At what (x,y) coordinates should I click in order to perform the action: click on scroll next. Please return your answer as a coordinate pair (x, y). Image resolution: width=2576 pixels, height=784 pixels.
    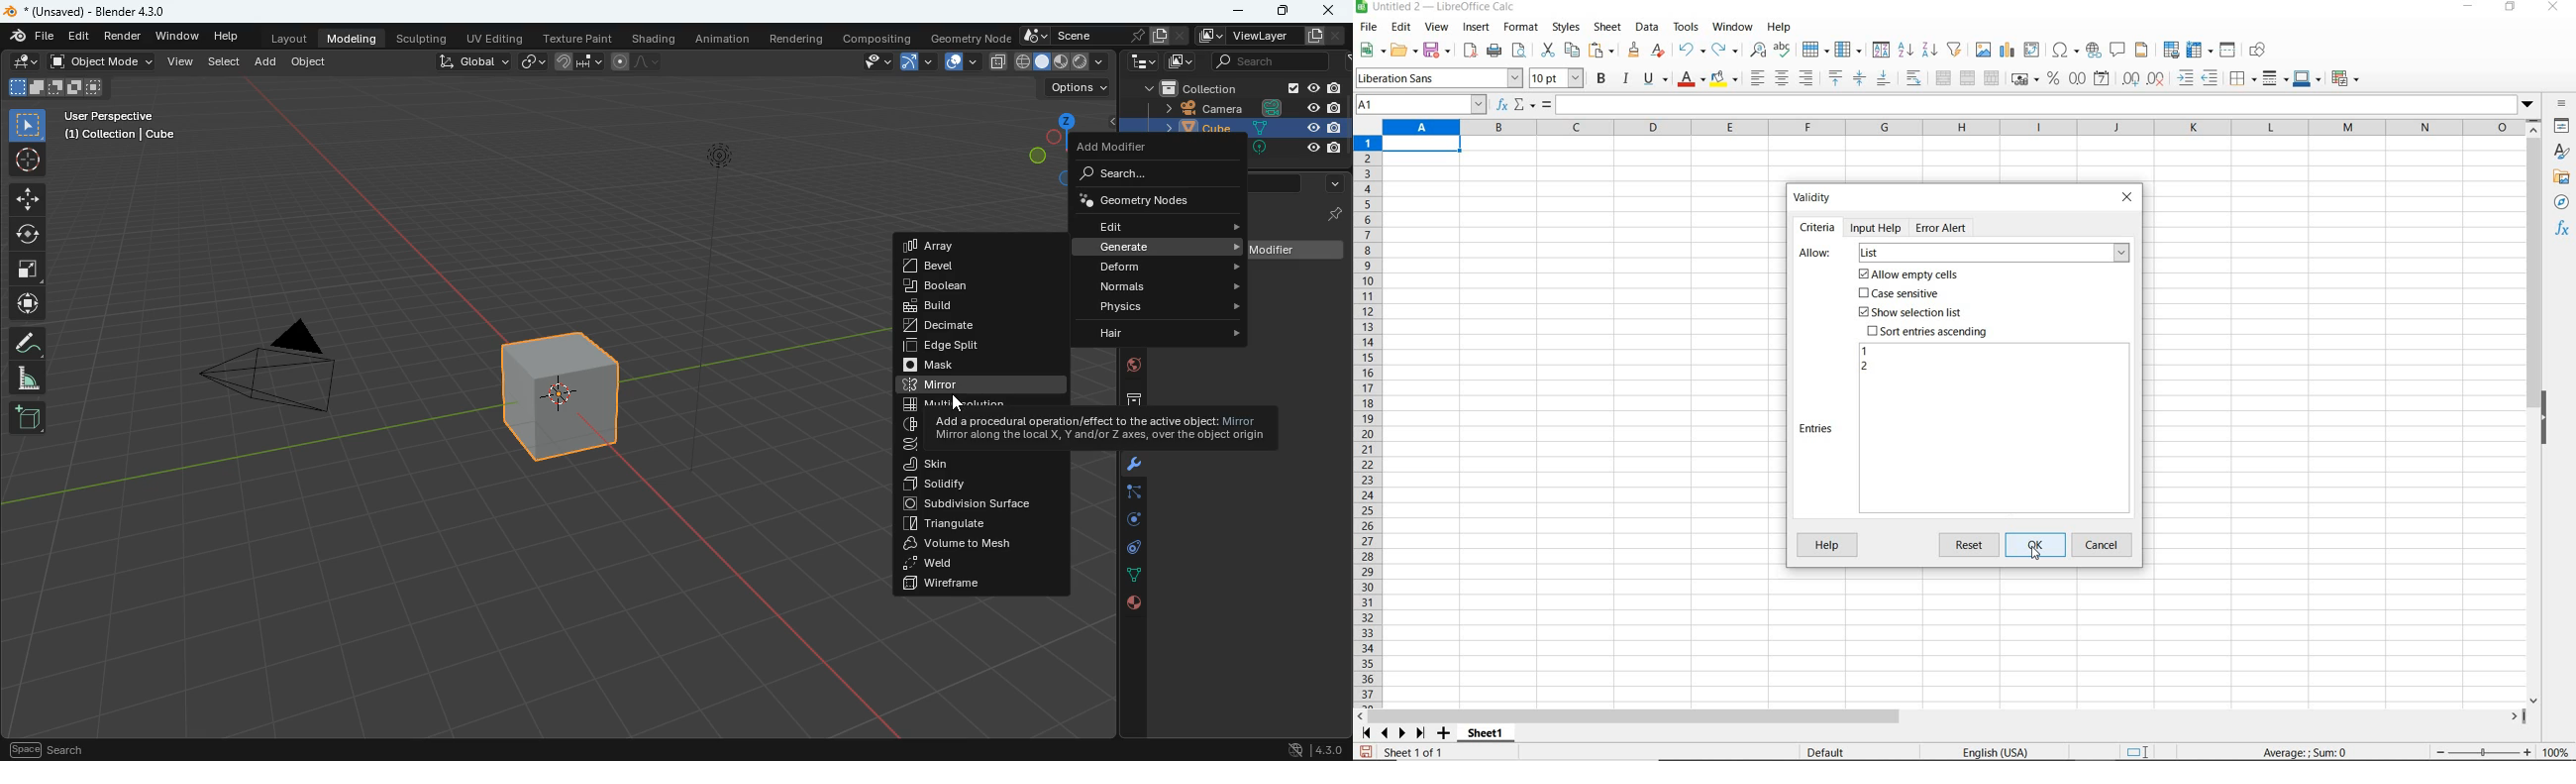
    Looking at the image, I should click on (1390, 733).